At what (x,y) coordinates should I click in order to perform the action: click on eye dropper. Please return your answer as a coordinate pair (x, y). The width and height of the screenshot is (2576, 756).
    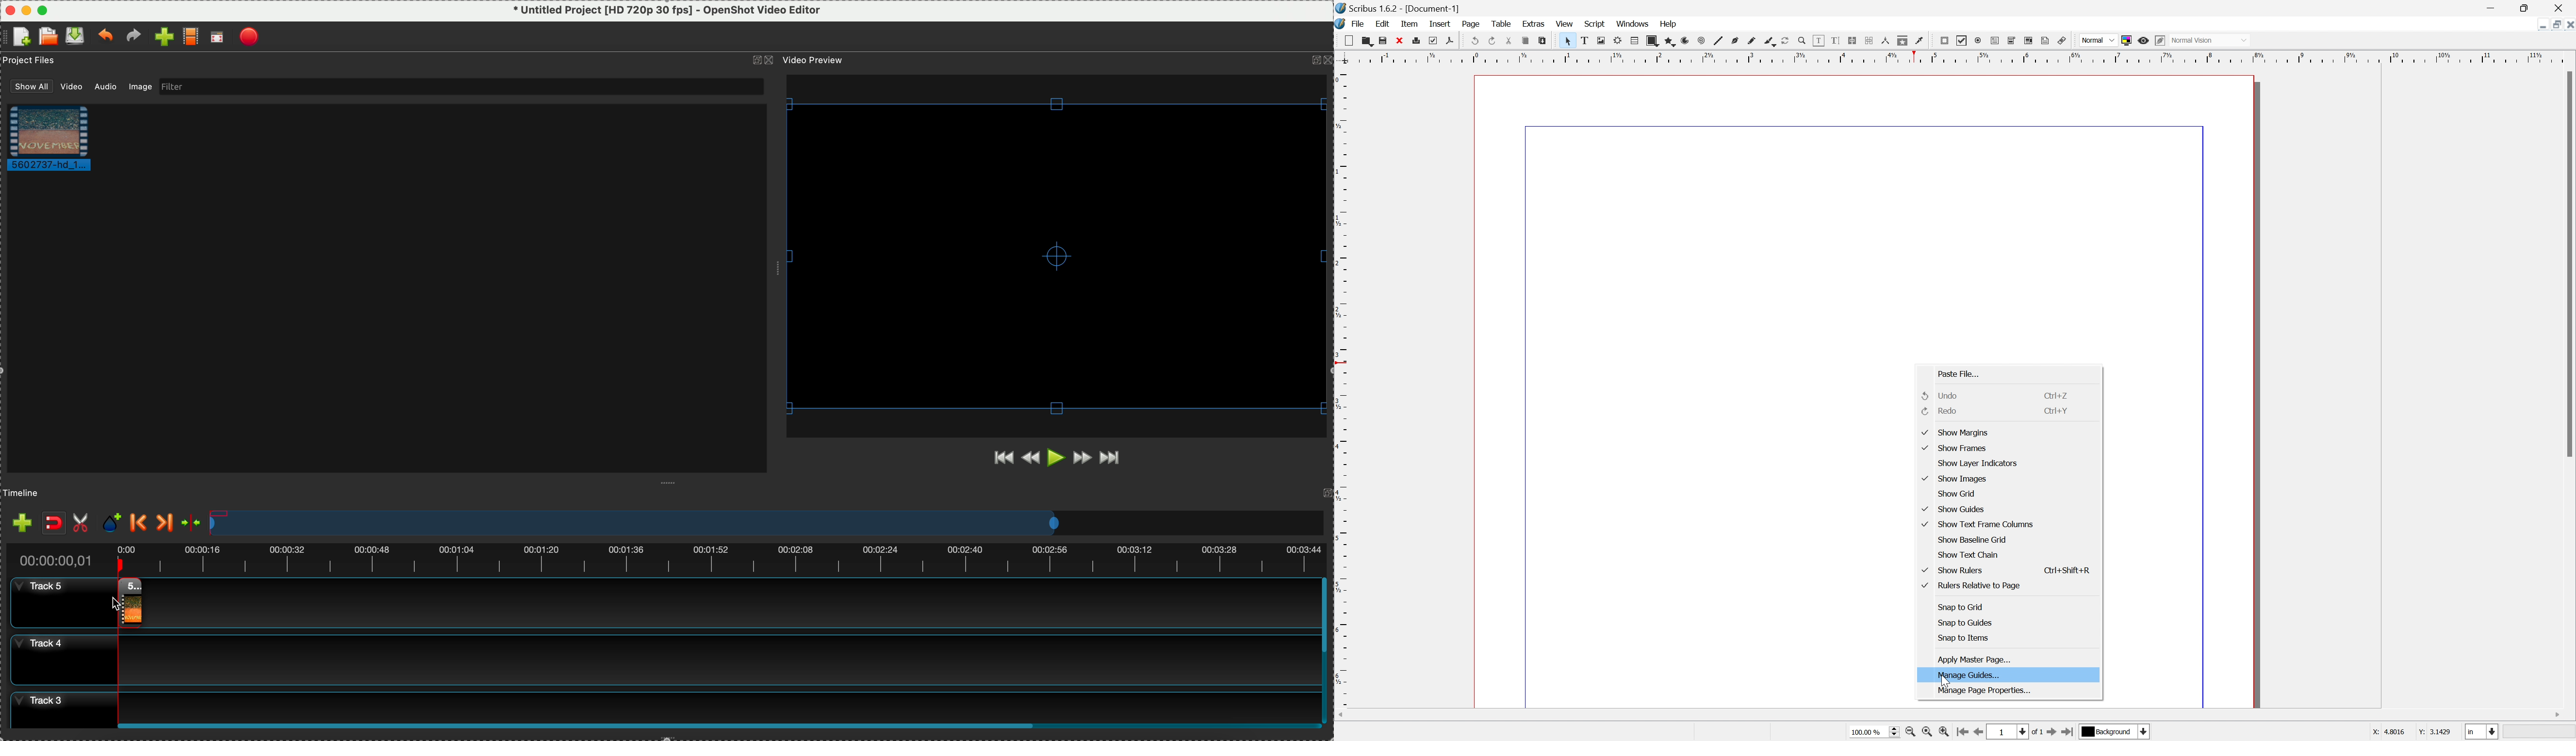
    Looking at the image, I should click on (1920, 41).